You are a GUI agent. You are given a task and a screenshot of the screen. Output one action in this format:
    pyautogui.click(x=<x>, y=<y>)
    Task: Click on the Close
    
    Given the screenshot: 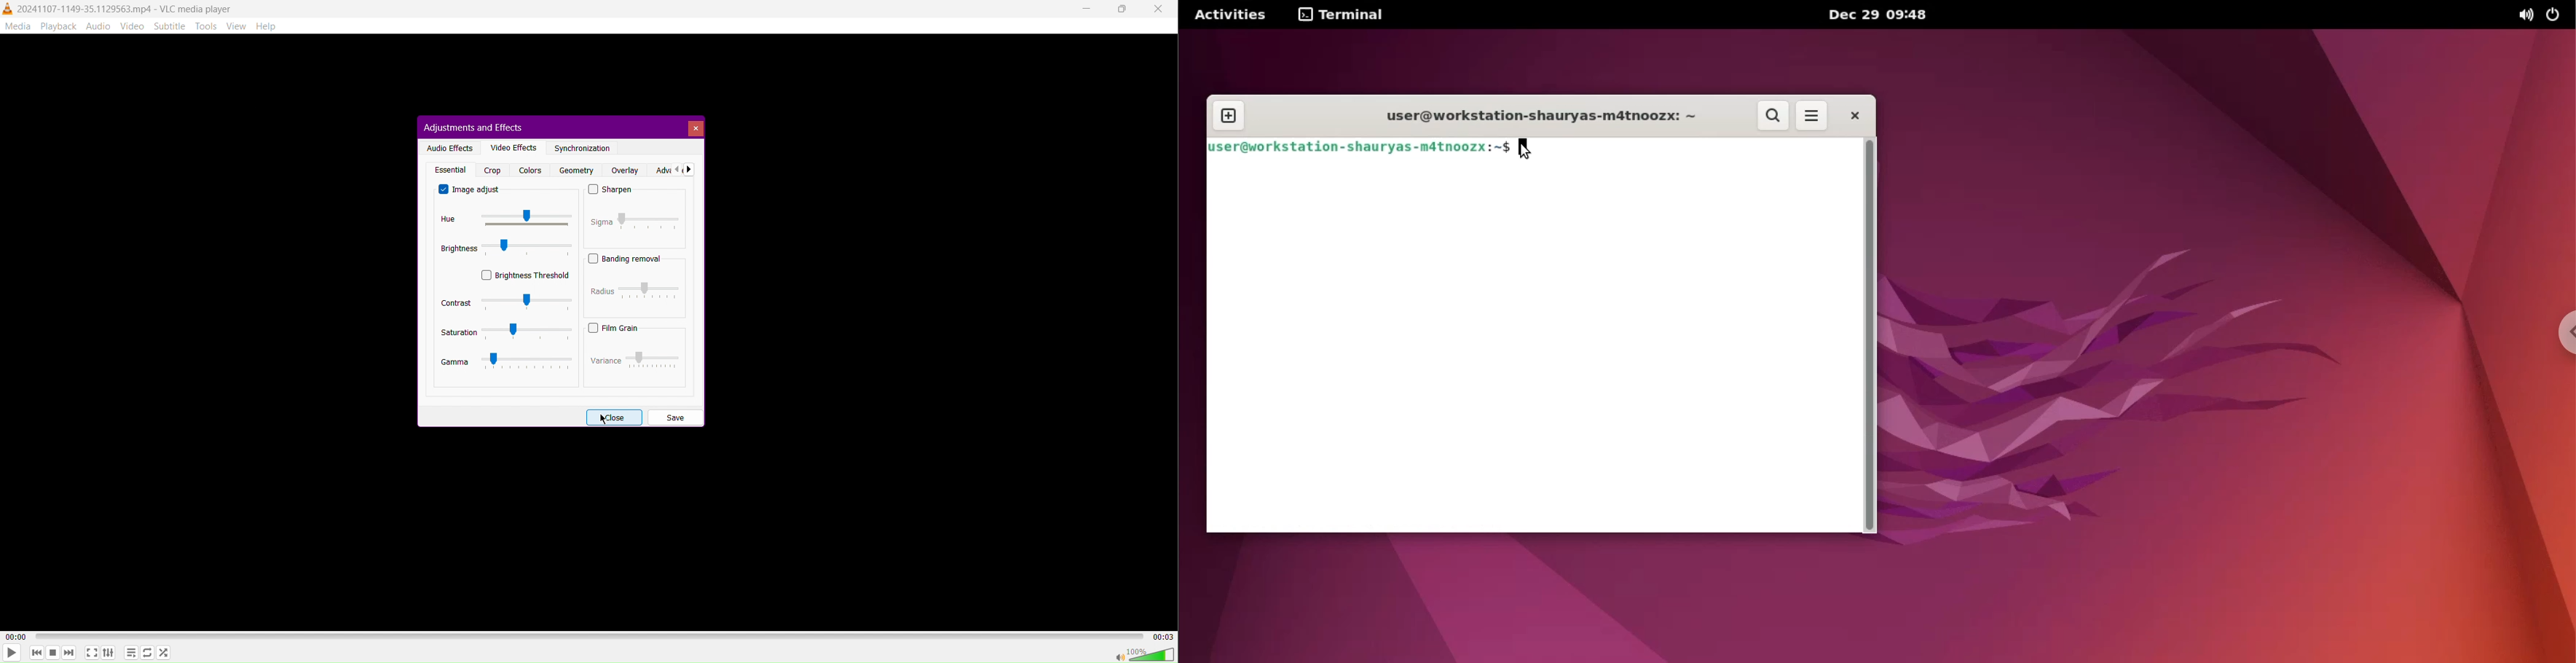 What is the action you would take?
    pyautogui.click(x=695, y=128)
    